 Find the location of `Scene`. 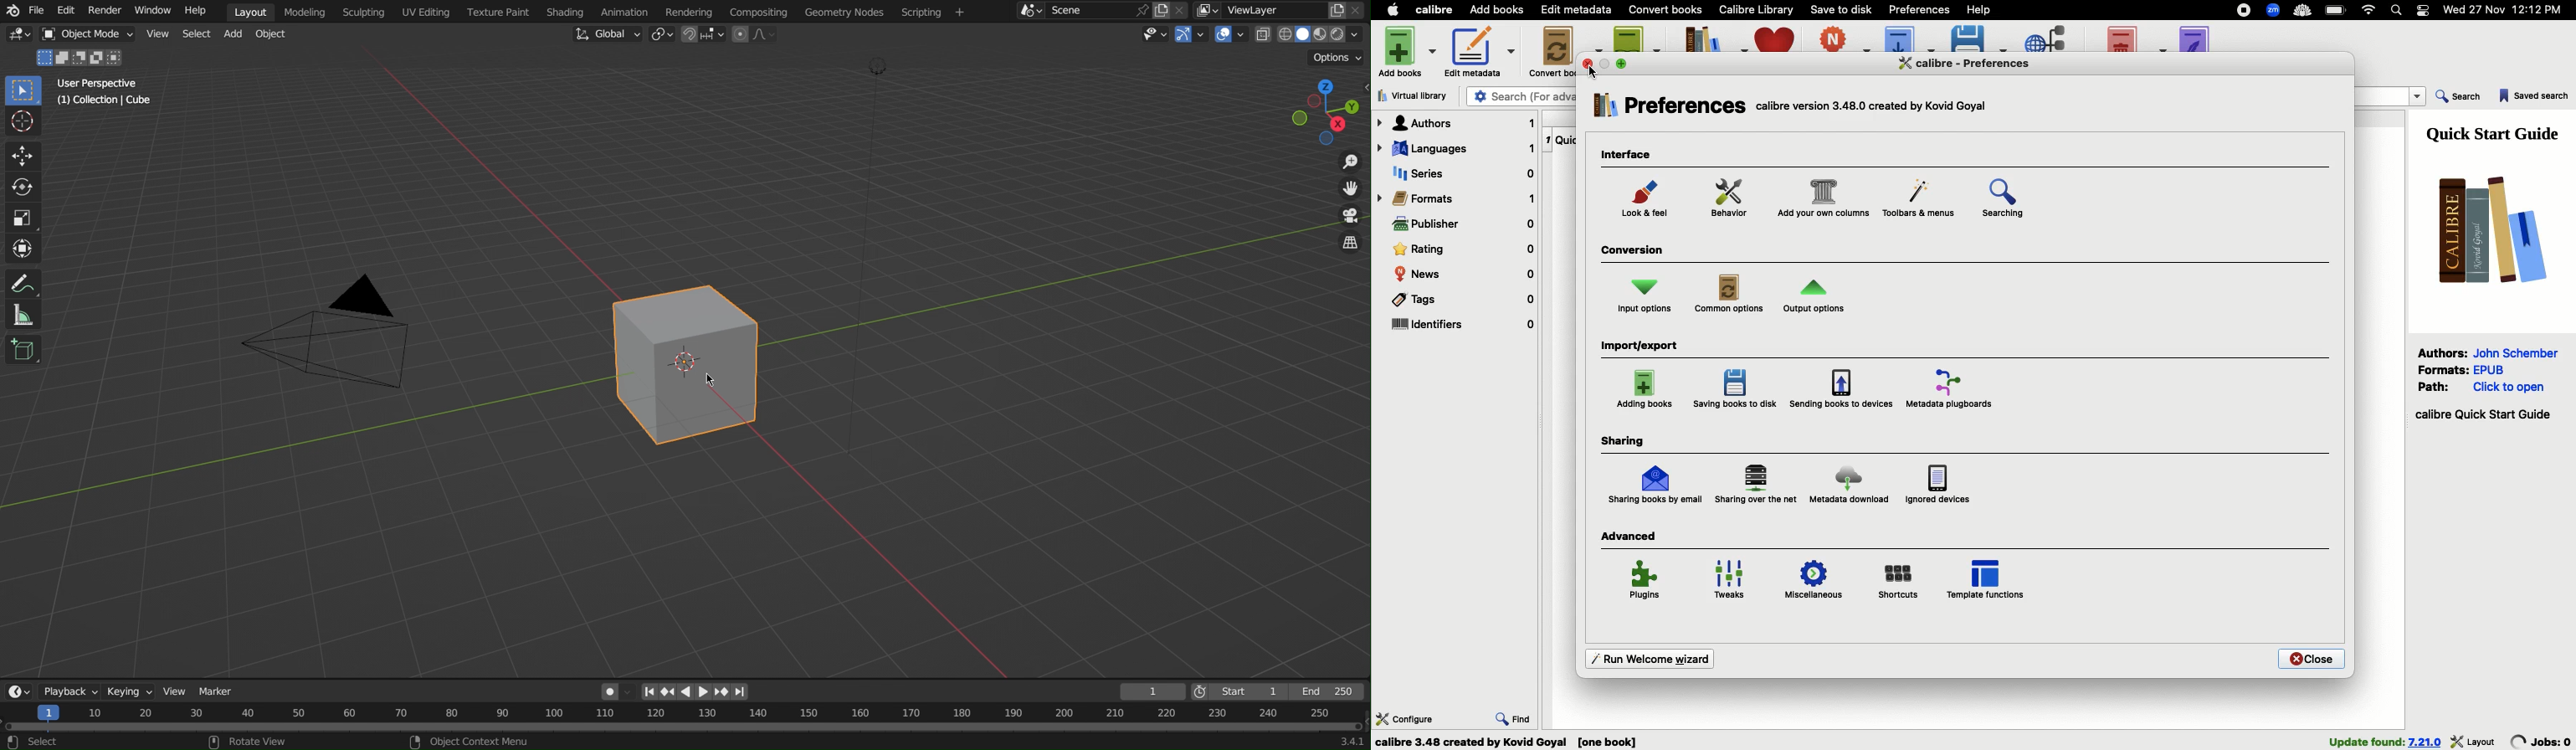

Scene is located at coordinates (1087, 11).